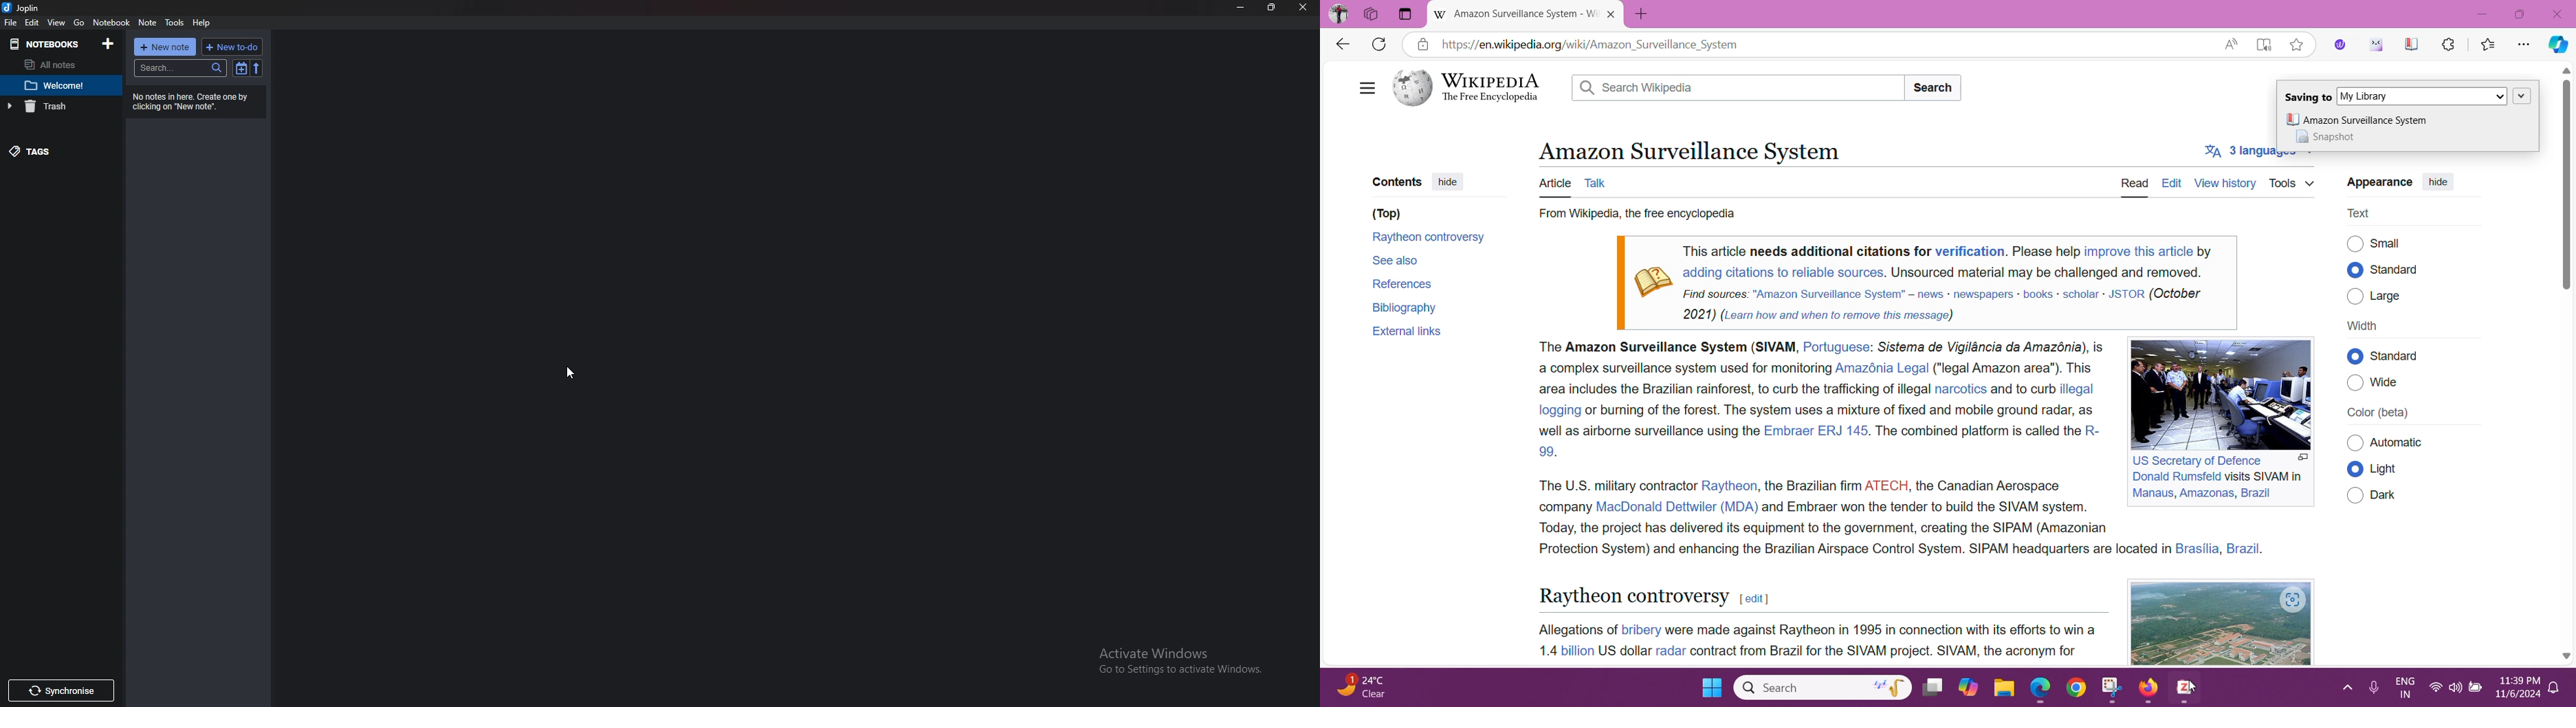 This screenshot has height=728, width=2576. I want to click on | Width, so click(2362, 325).